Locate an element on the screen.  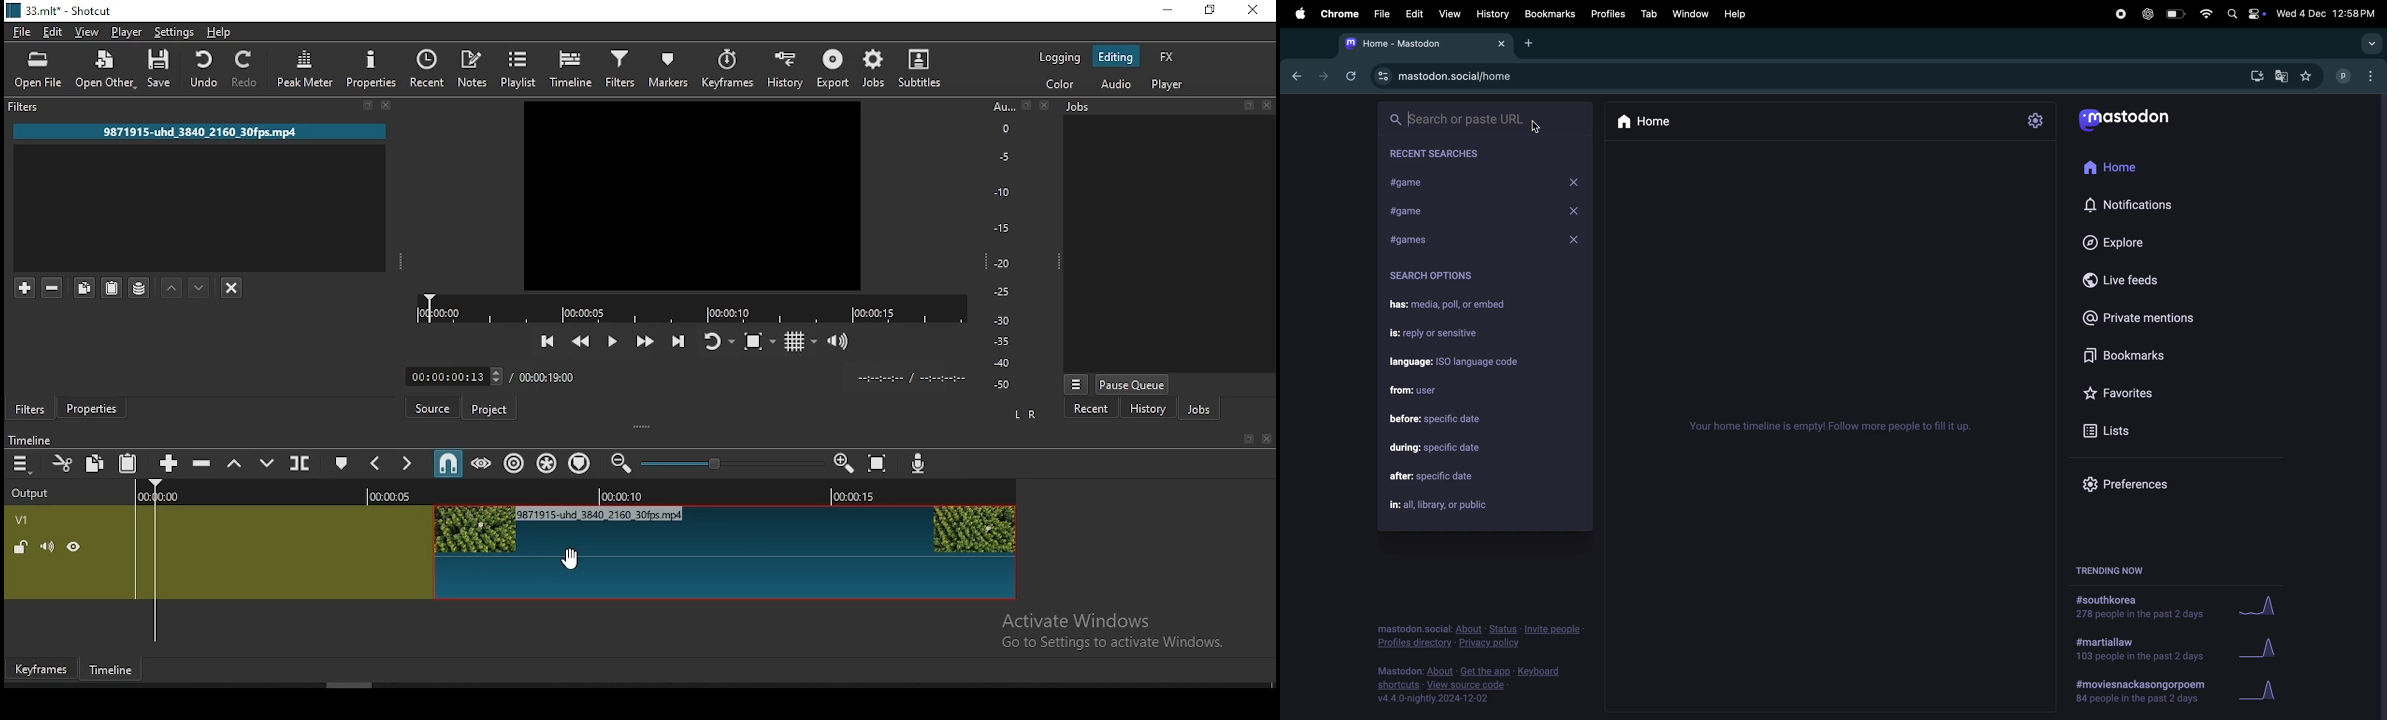
close window is located at coordinates (1253, 11).